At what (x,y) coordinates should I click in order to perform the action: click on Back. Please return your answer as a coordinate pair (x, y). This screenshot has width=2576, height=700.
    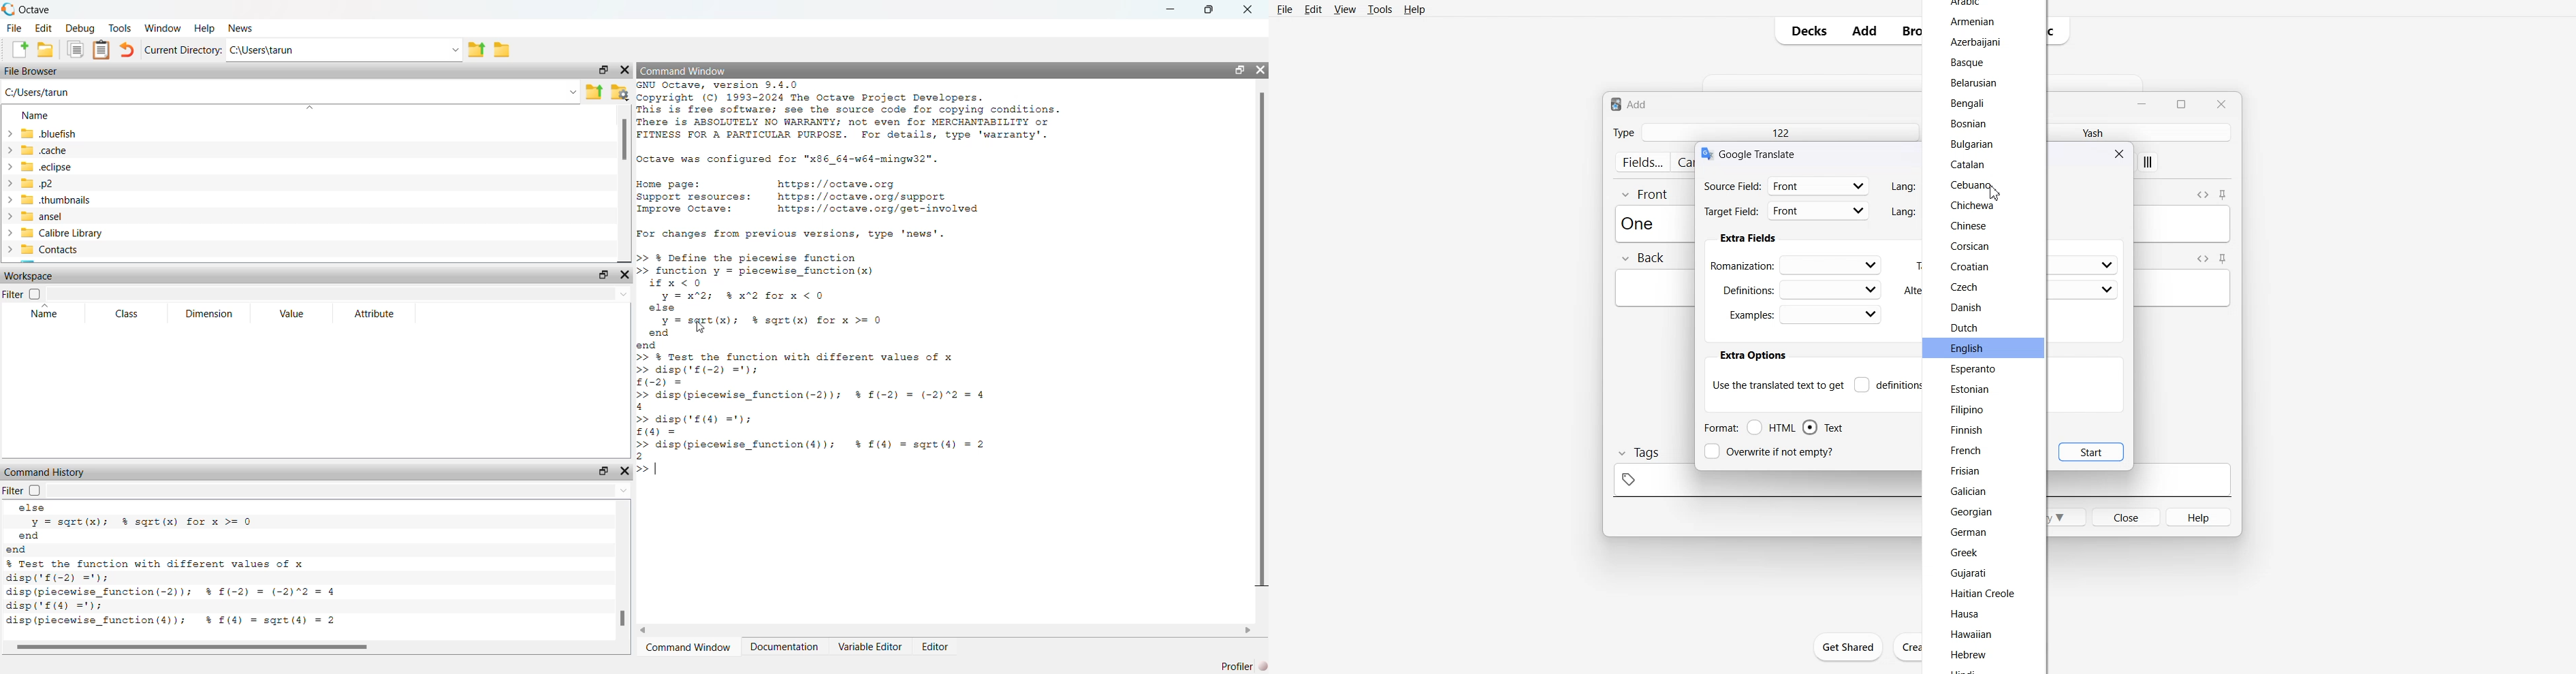
    Looking at the image, I should click on (1642, 259).